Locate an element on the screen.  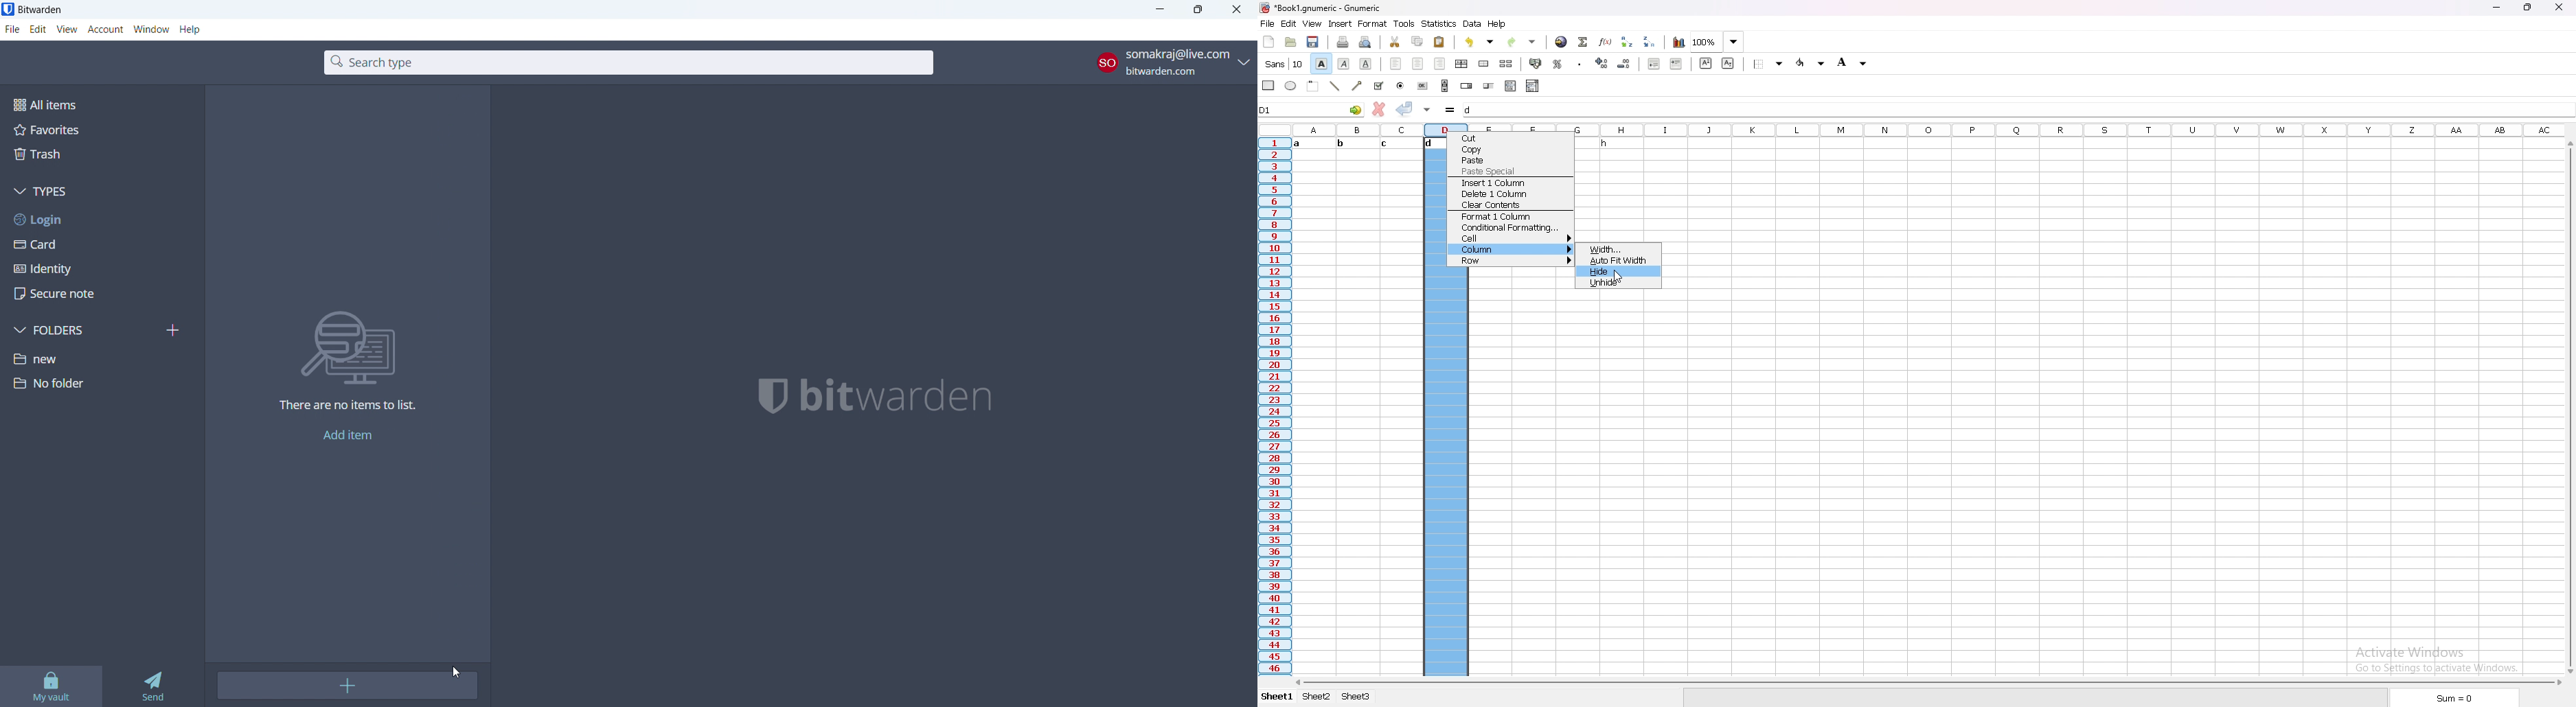
types is located at coordinates (102, 192).